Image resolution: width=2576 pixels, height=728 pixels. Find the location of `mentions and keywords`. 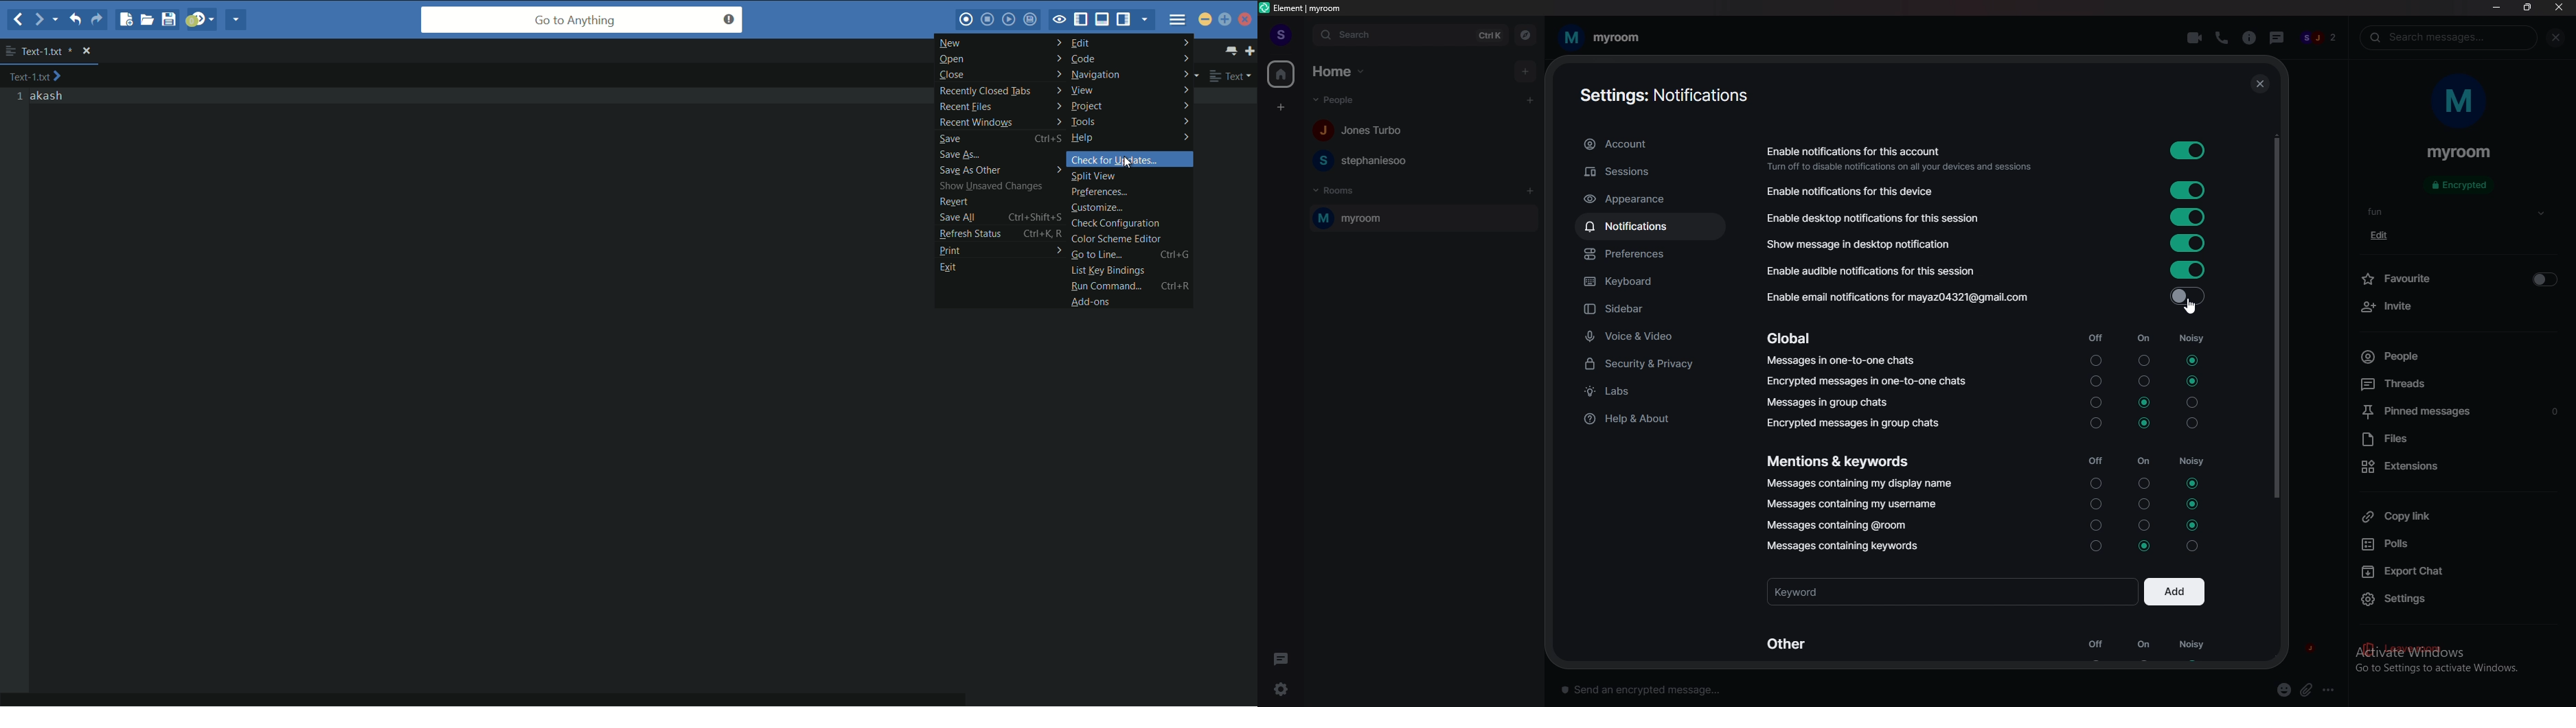

mentions and keywords is located at coordinates (1841, 460).